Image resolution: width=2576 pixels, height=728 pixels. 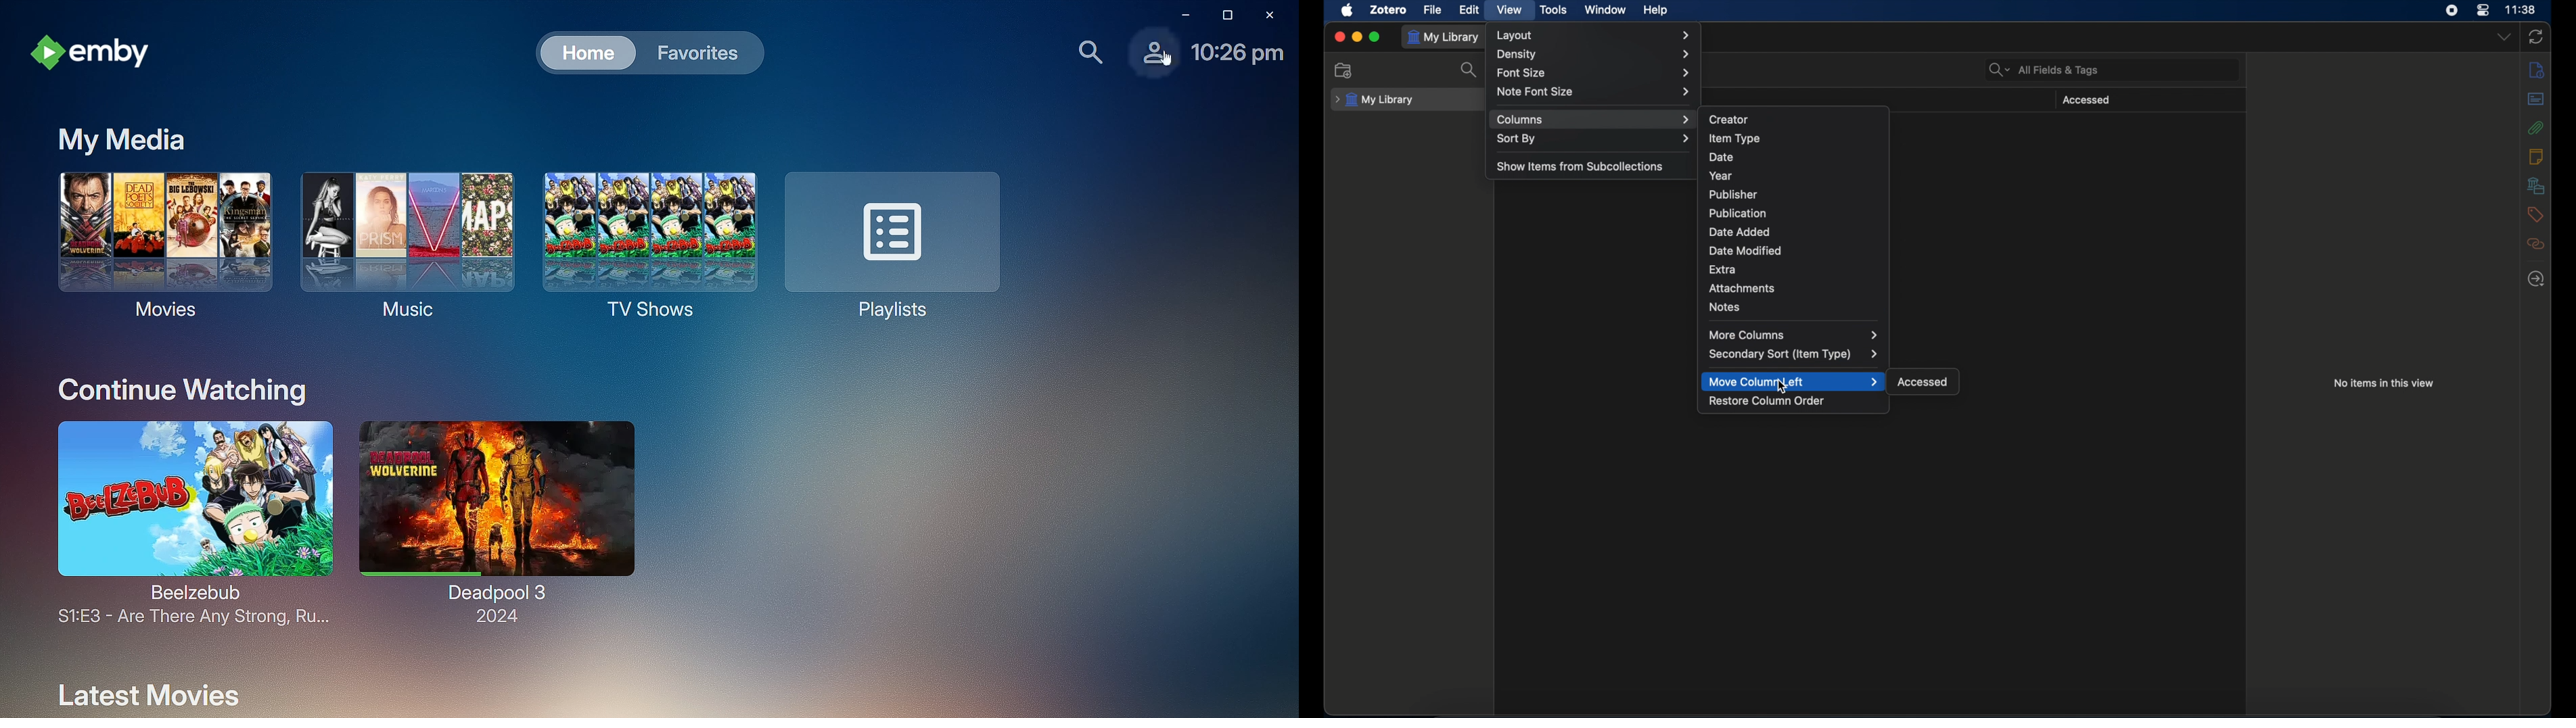 I want to click on more columns, so click(x=1793, y=336).